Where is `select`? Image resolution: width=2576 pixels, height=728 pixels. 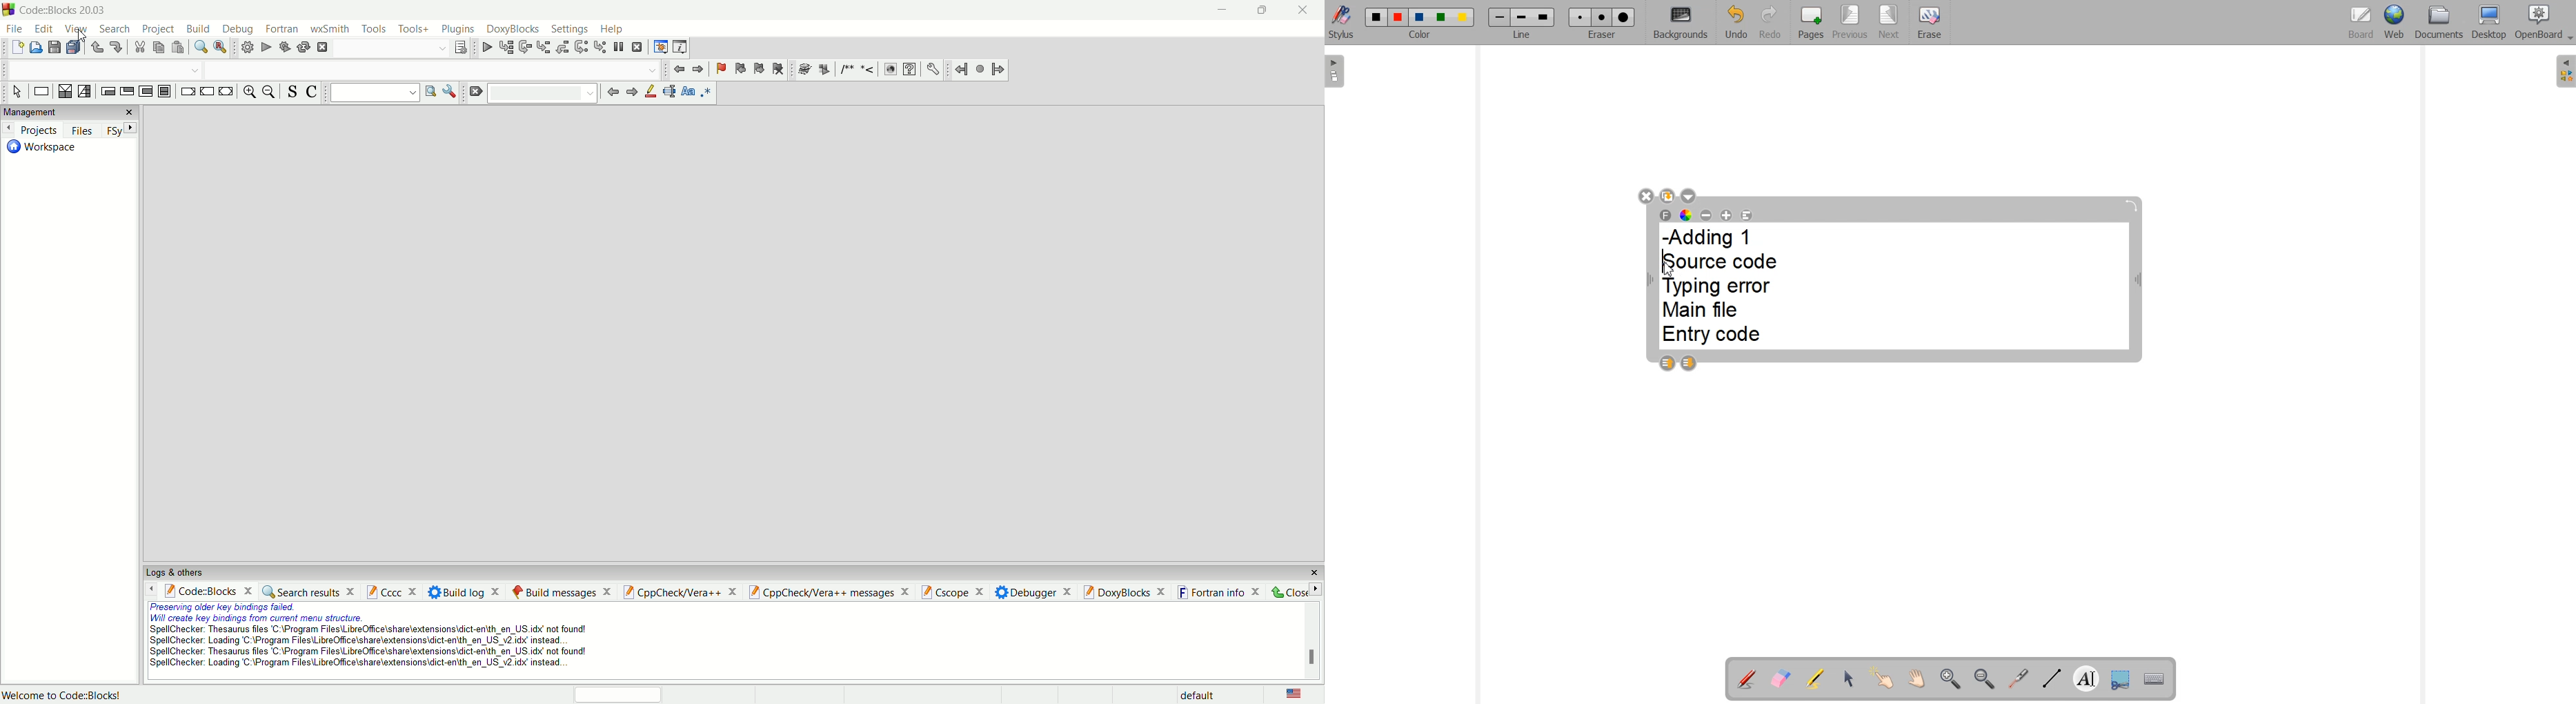 select is located at coordinates (16, 93).